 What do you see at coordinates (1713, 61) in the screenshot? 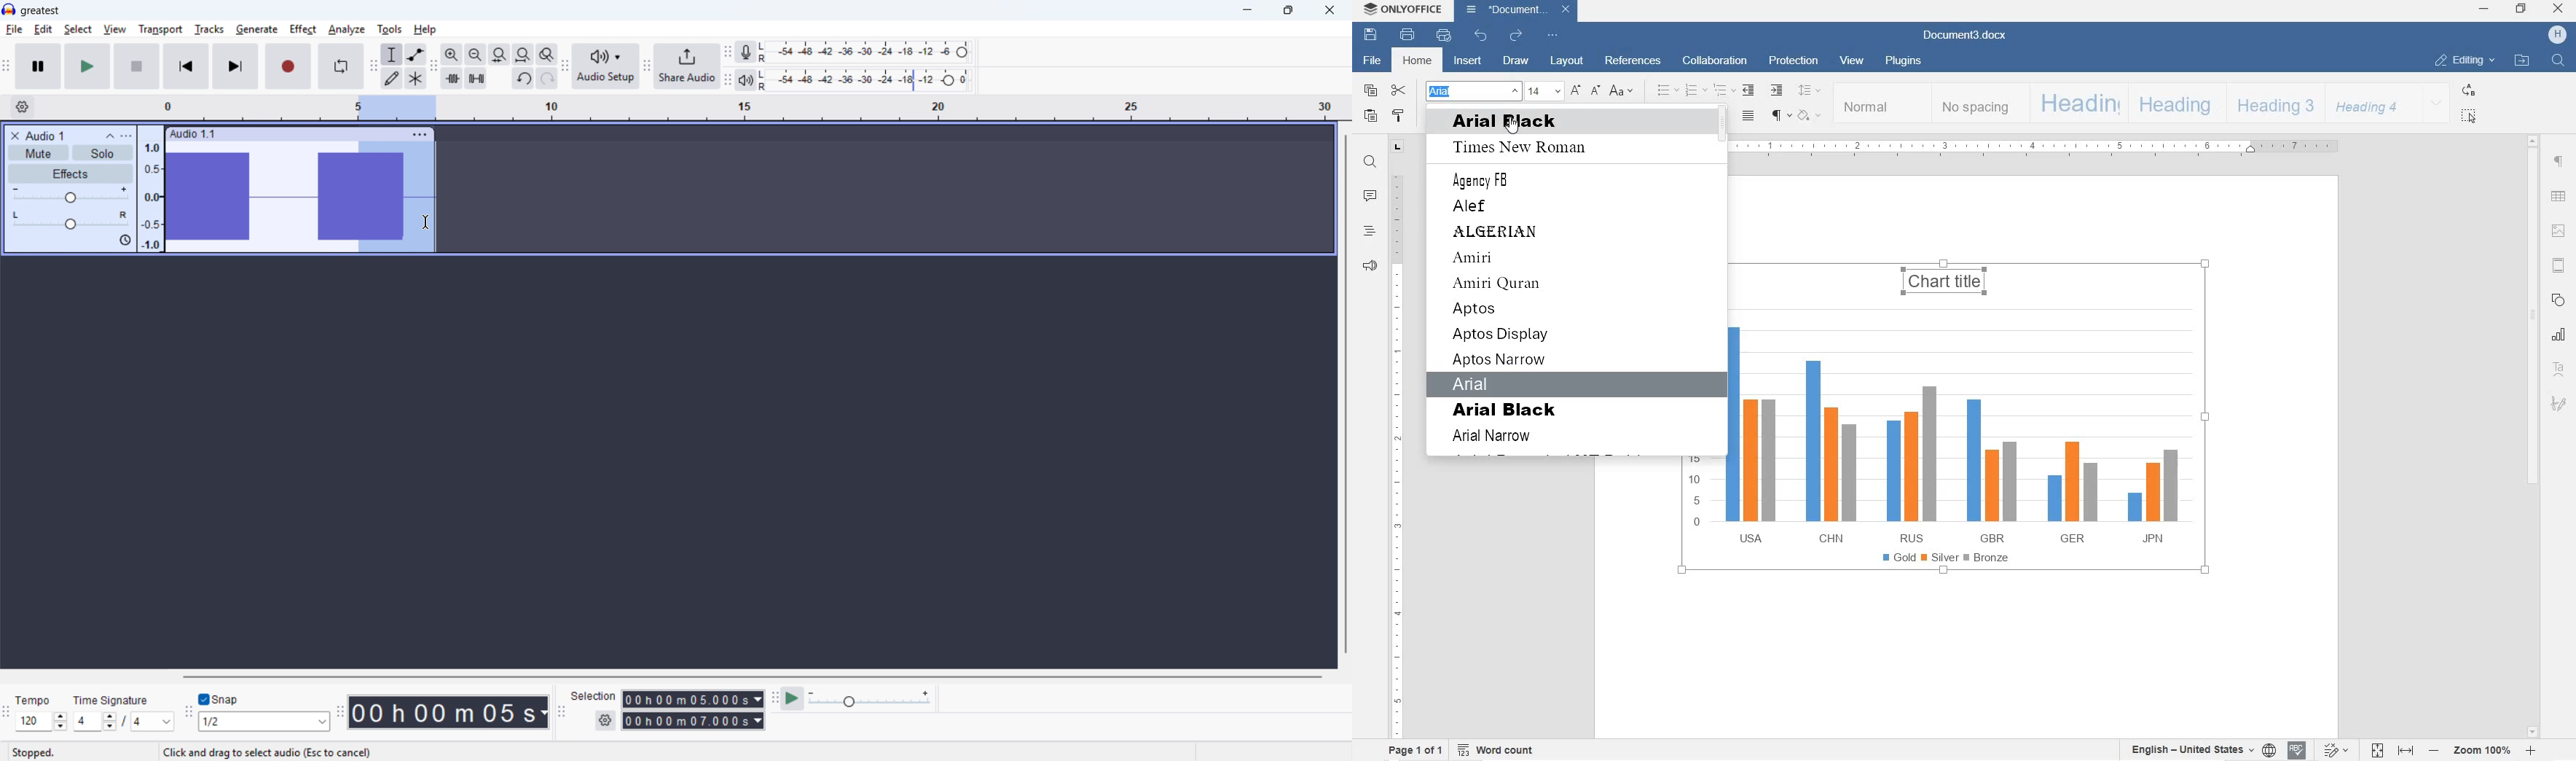
I see `COLLABORATION` at bounding box center [1713, 61].